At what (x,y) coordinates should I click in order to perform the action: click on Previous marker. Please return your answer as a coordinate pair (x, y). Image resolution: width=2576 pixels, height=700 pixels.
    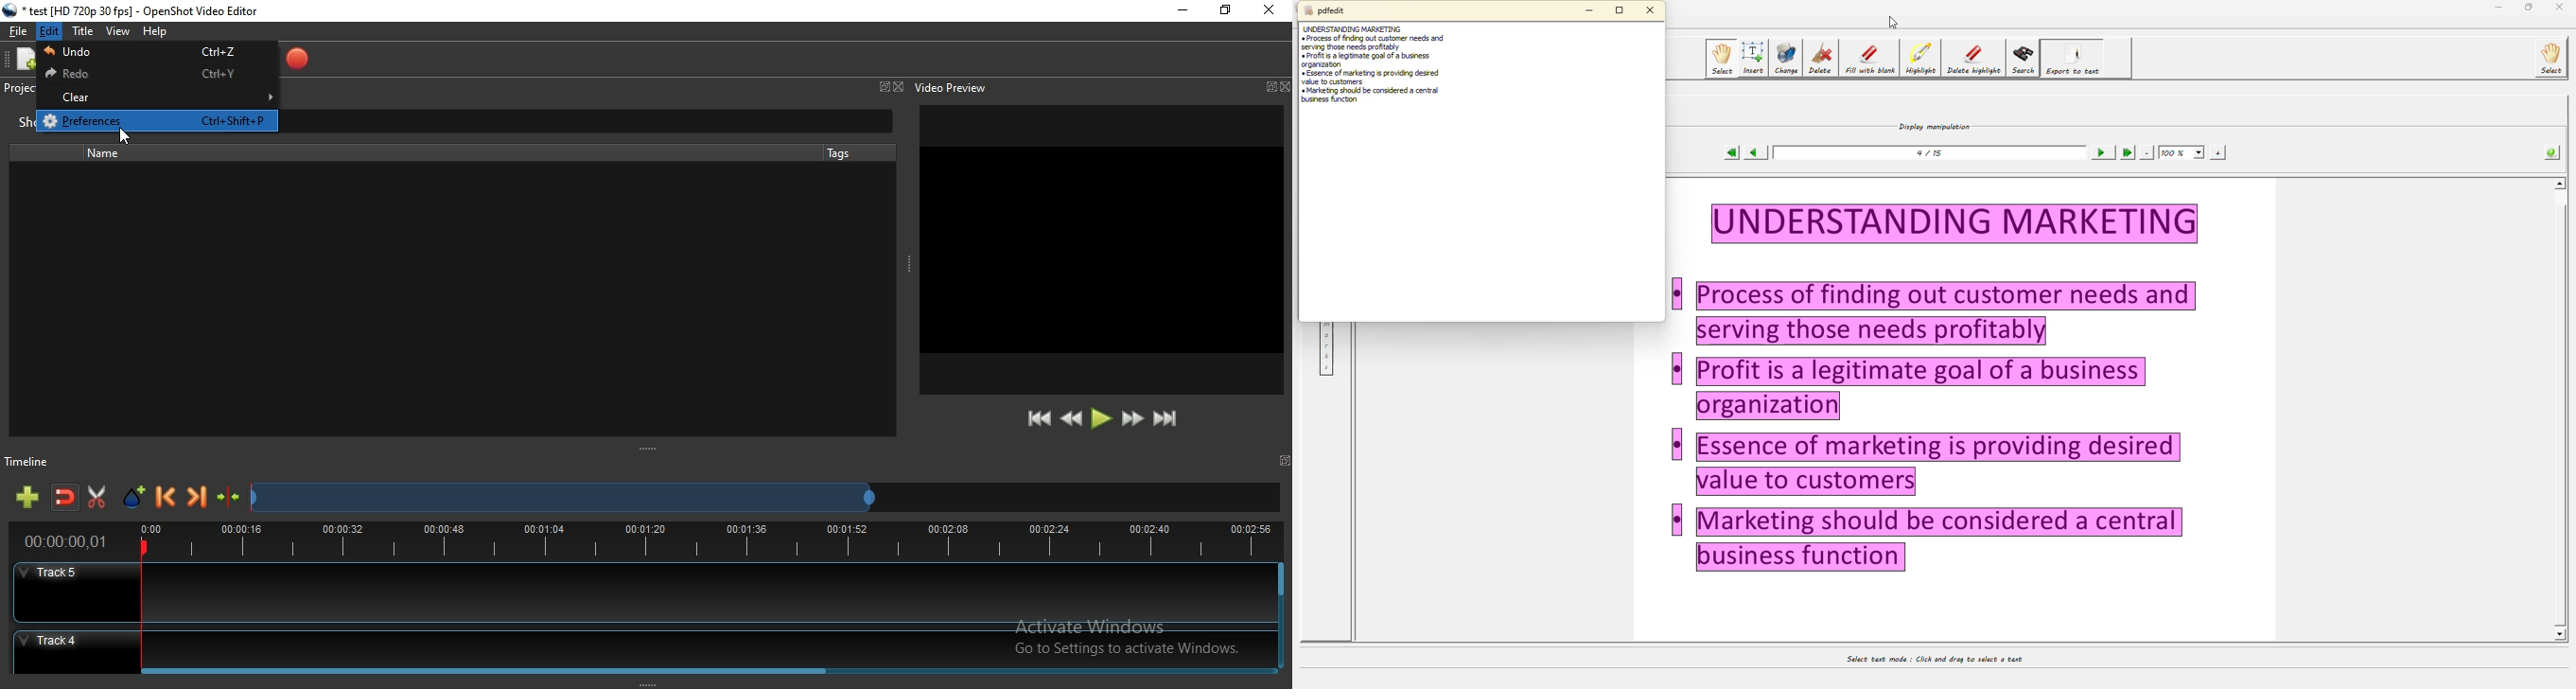
    Looking at the image, I should click on (166, 499).